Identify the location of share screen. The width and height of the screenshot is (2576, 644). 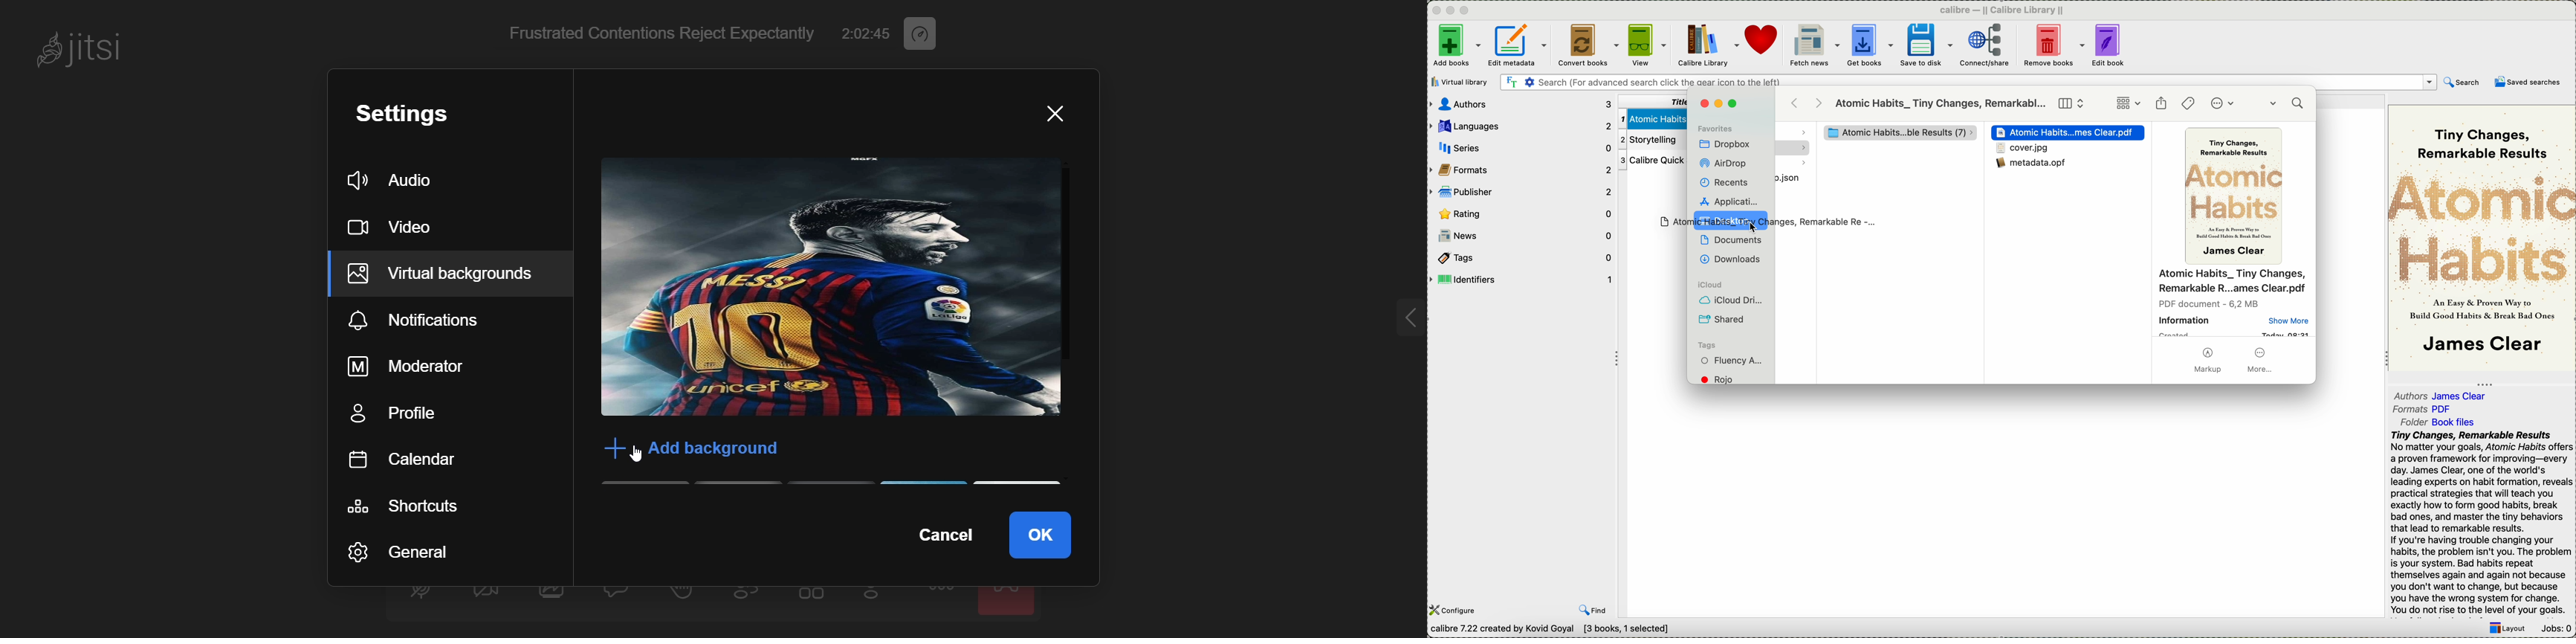
(553, 599).